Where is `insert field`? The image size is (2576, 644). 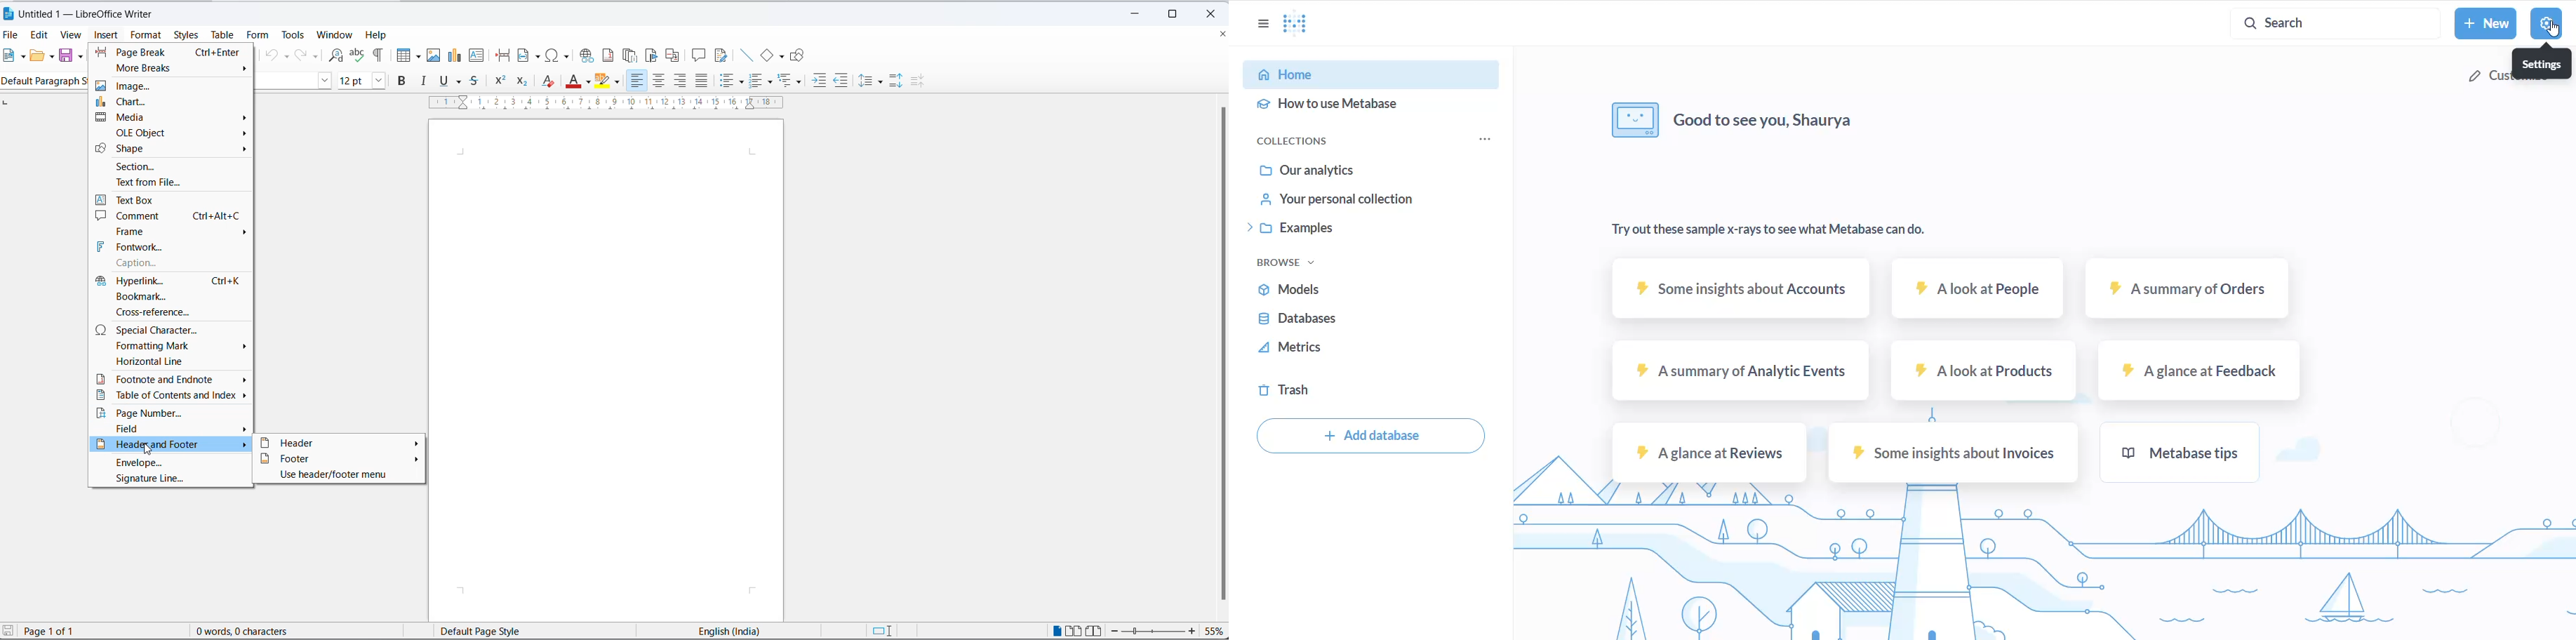 insert field is located at coordinates (528, 56).